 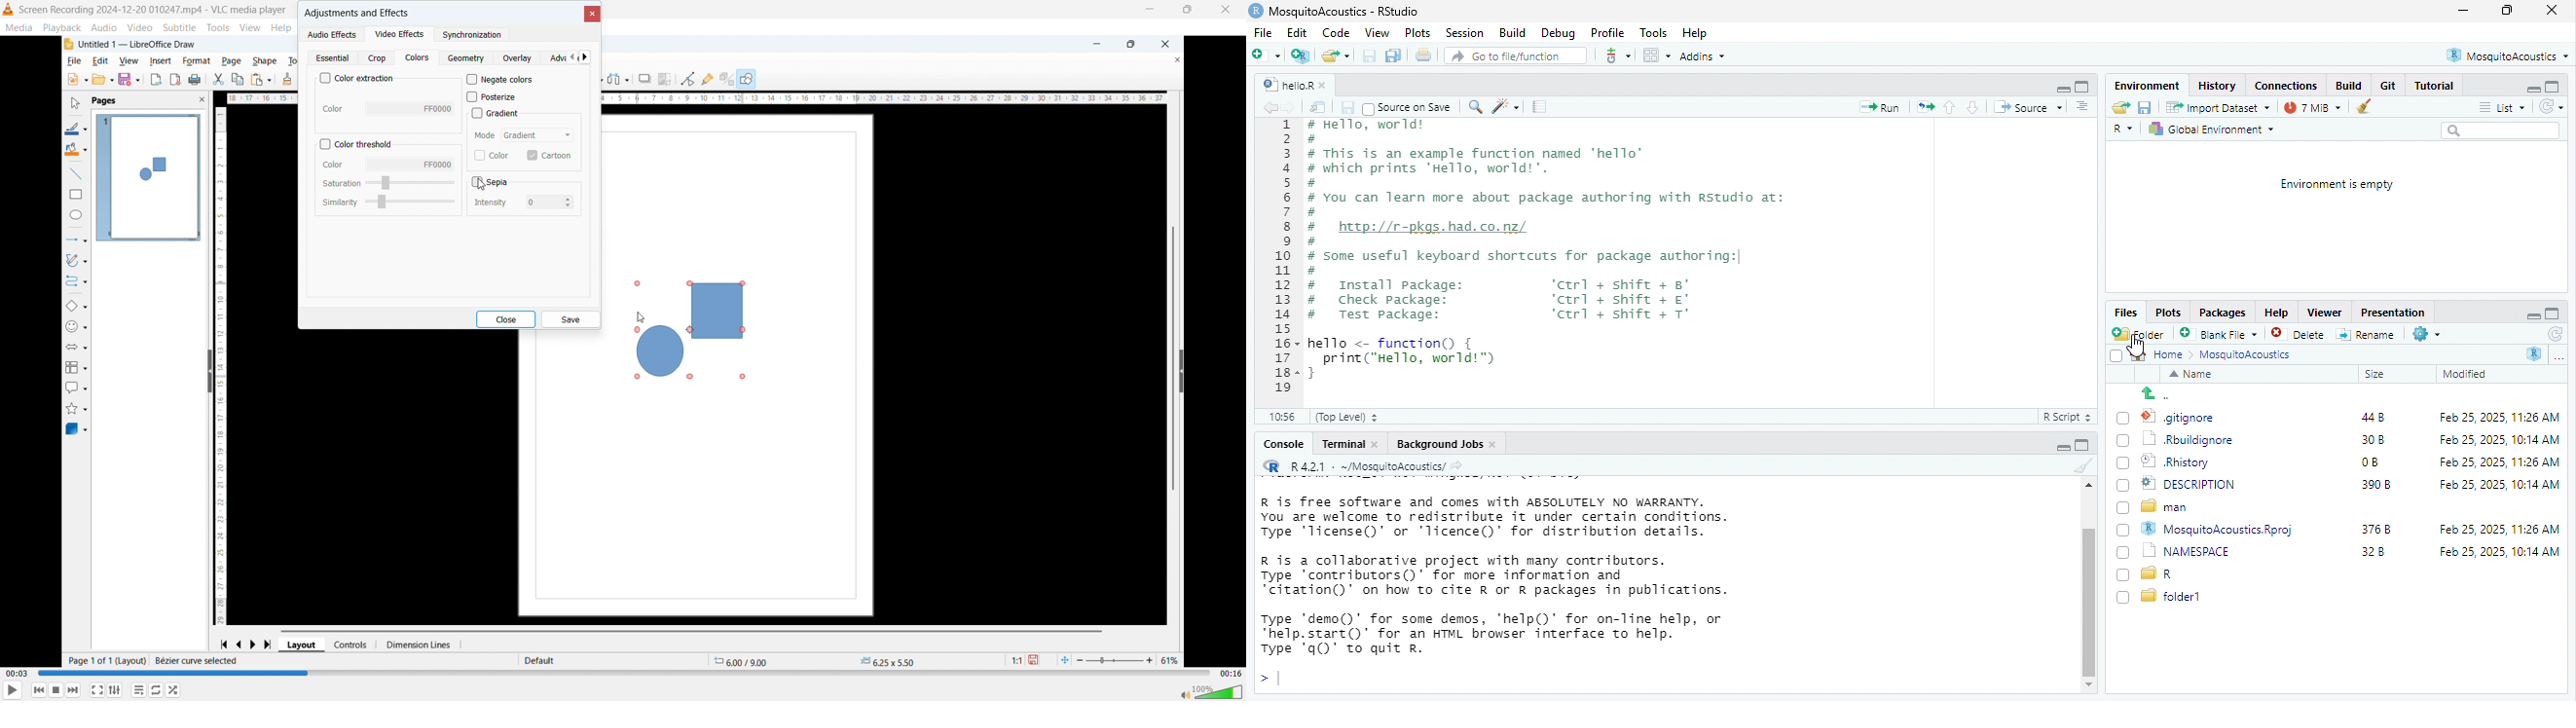 What do you see at coordinates (2376, 486) in the screenshot?
I see `3908` at bounding box center [2376, 486].